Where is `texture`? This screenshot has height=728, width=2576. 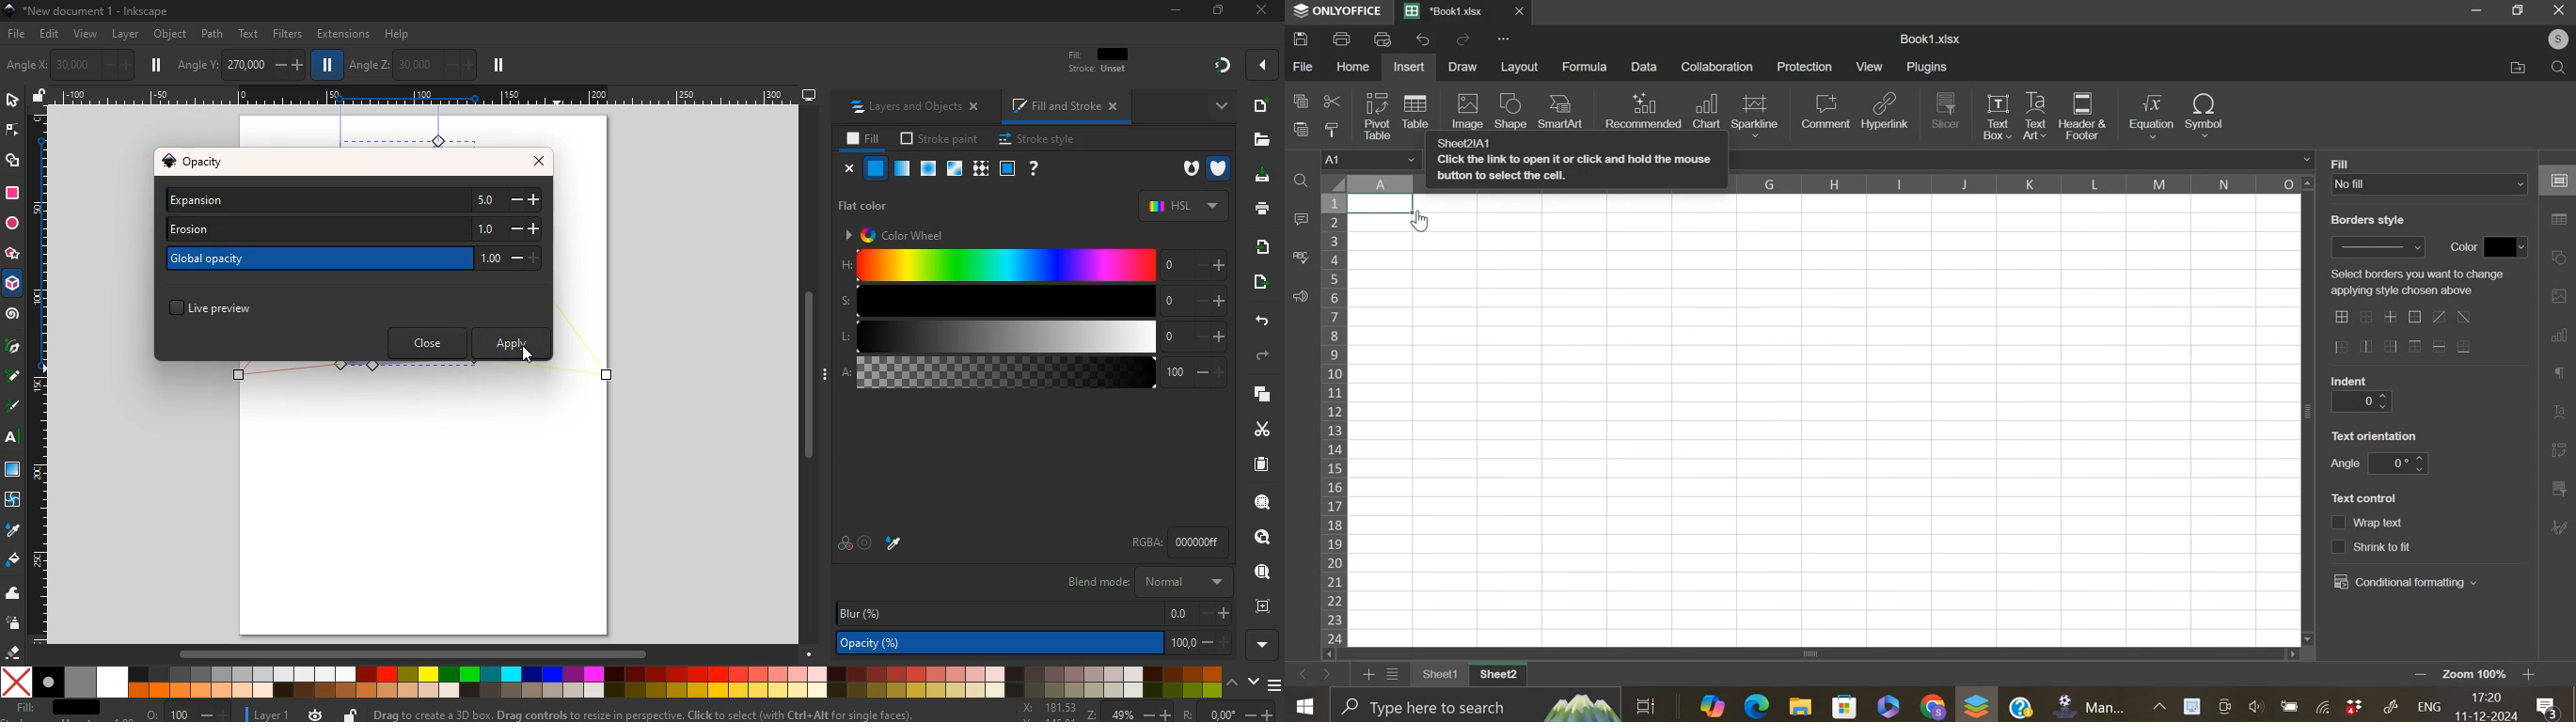 texture is located at coordinates (981, 168).